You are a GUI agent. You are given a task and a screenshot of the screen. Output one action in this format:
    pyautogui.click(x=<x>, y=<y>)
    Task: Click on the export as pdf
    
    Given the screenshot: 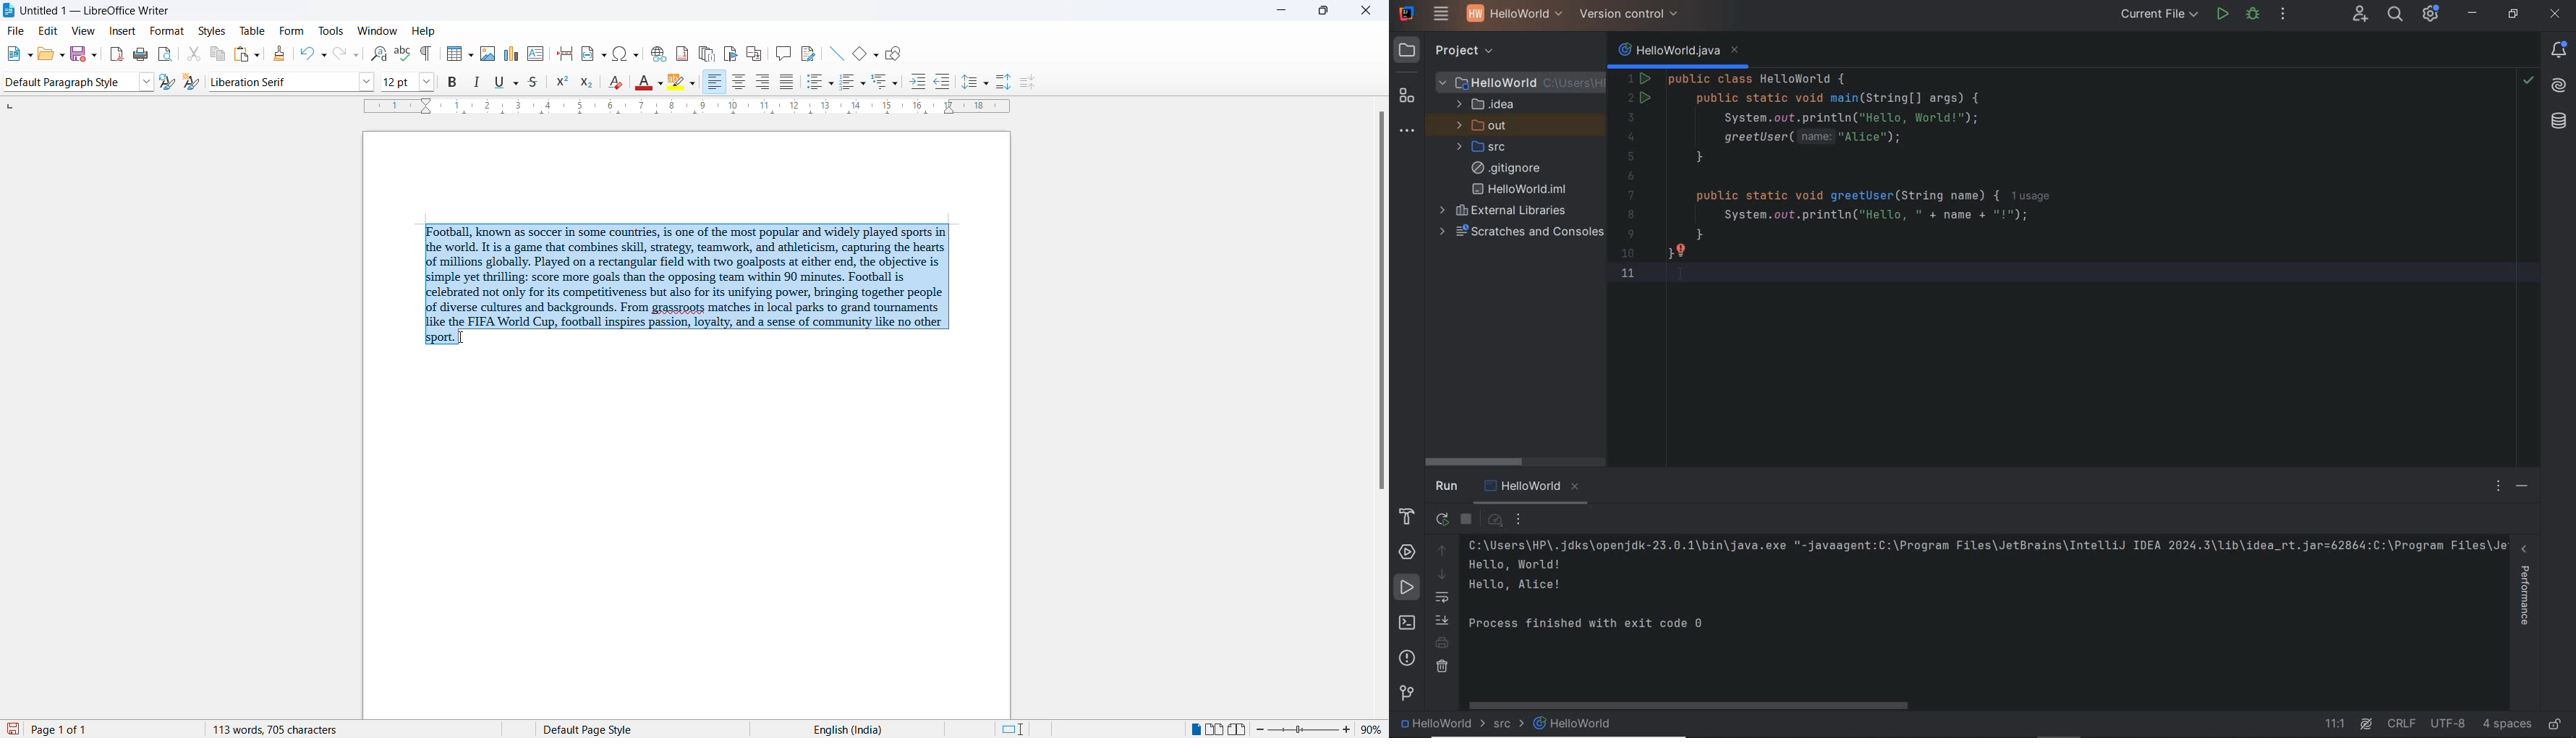 What is the action you would take?
    pyautogui.click(x=114, y=54)
    